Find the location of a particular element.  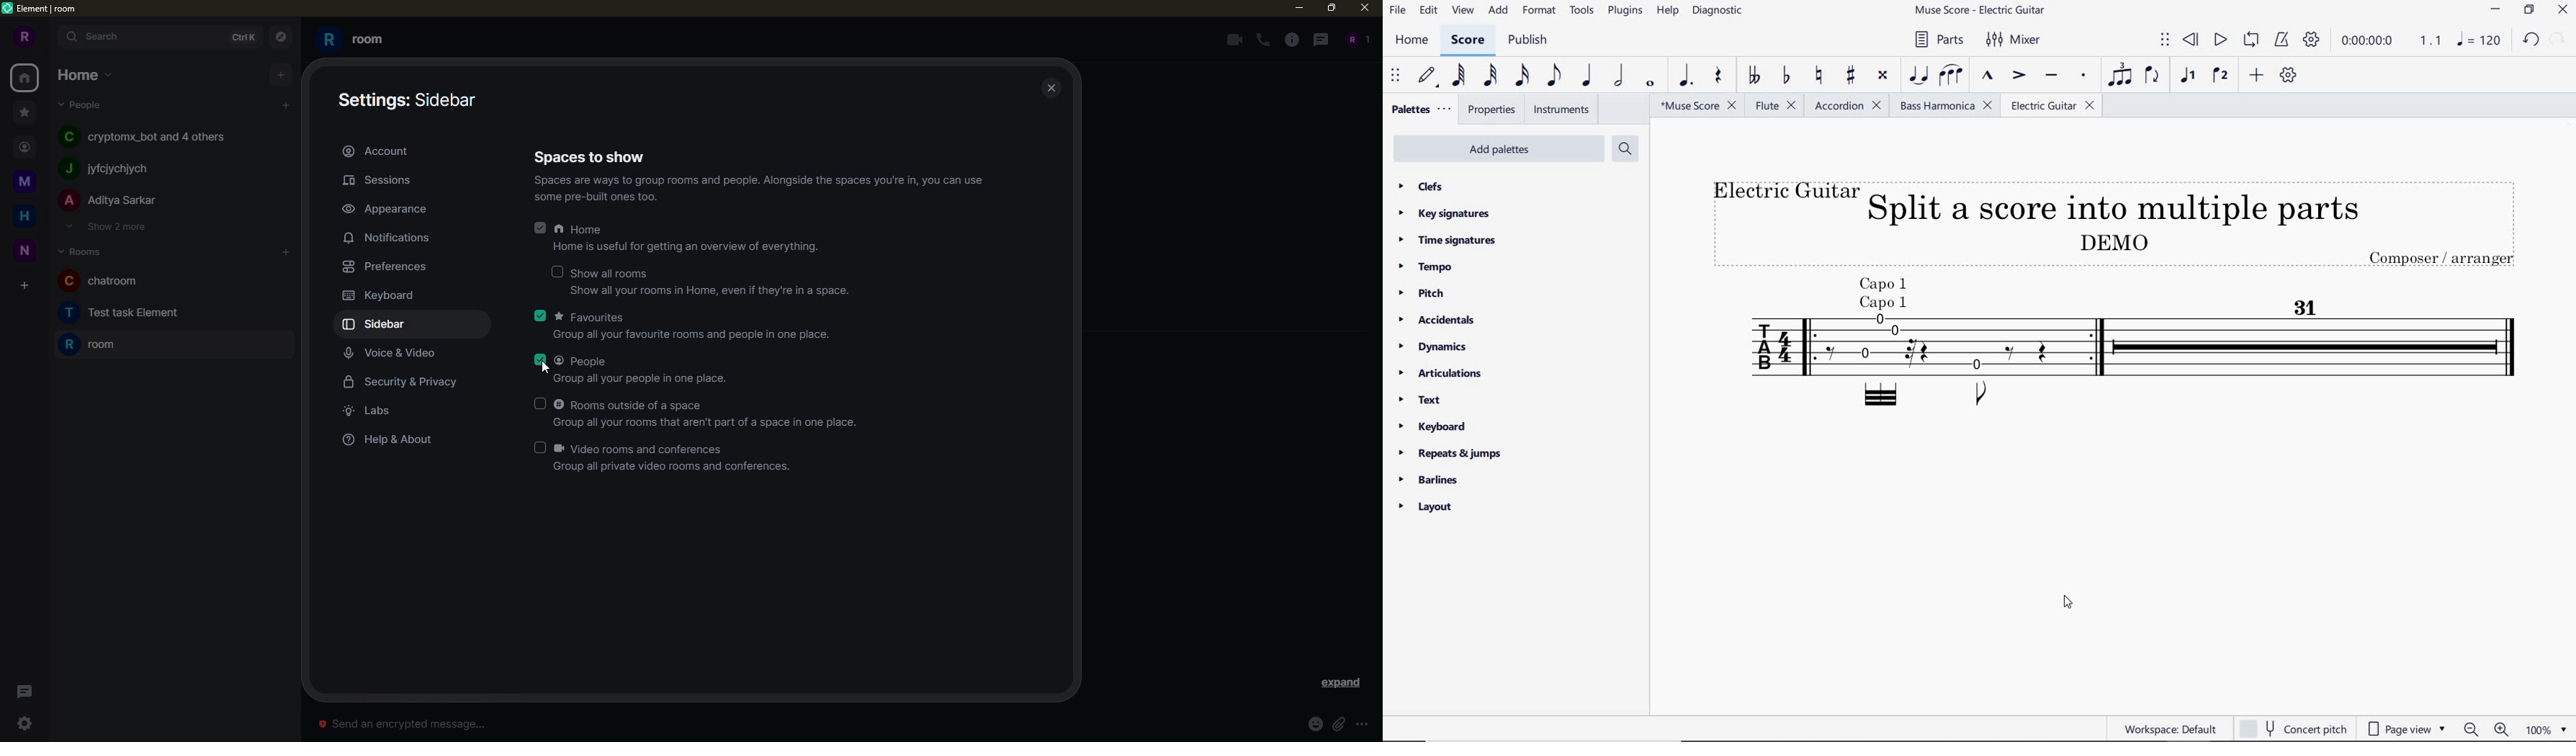

maximize is located at coordinates (1331, 9).